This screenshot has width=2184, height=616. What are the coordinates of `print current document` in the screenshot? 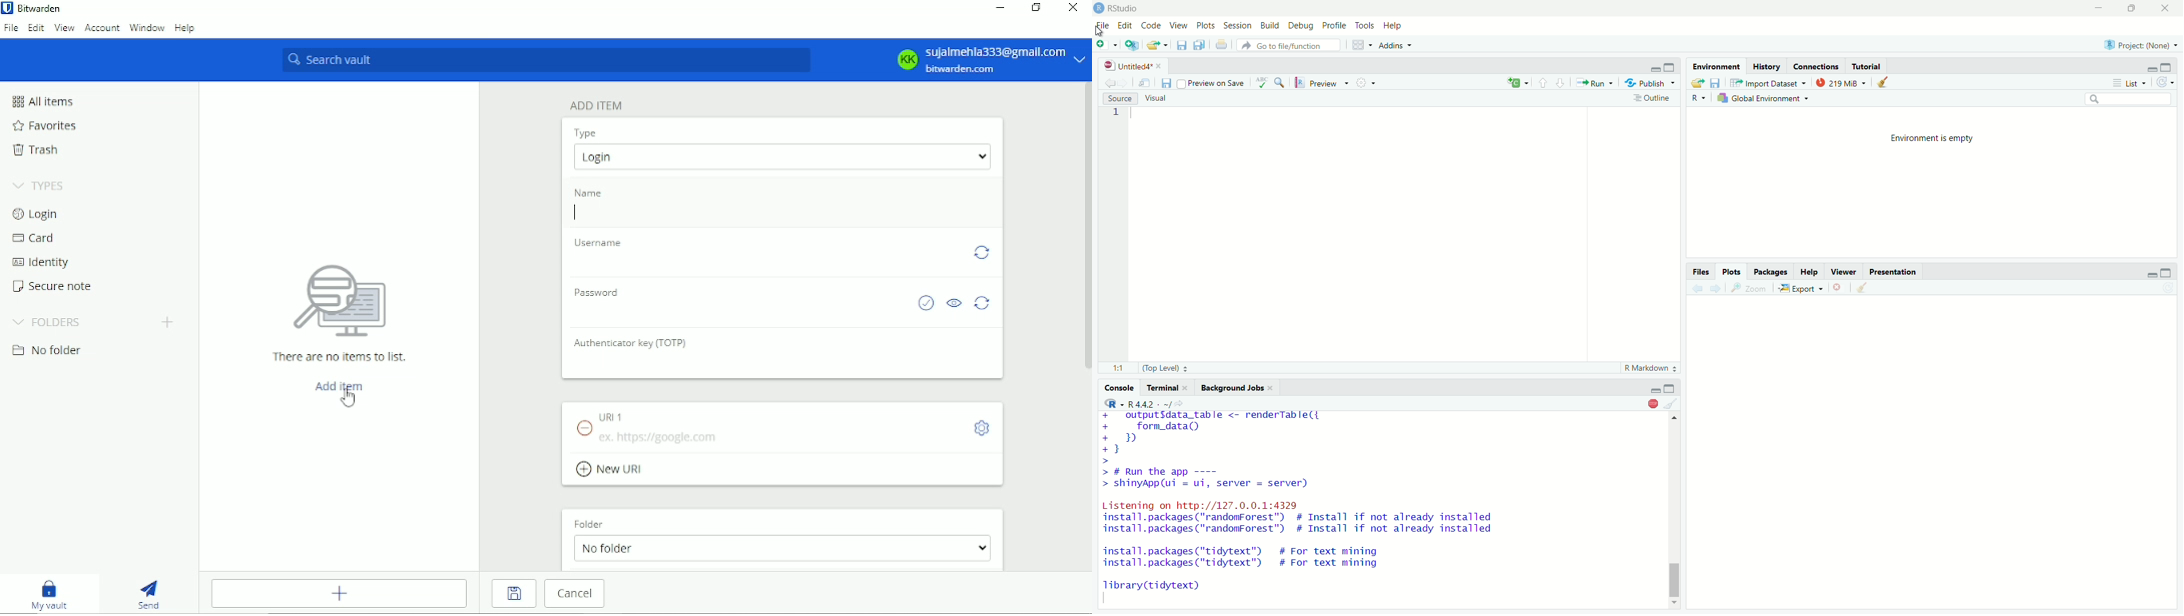 It's located at (1221, 45).